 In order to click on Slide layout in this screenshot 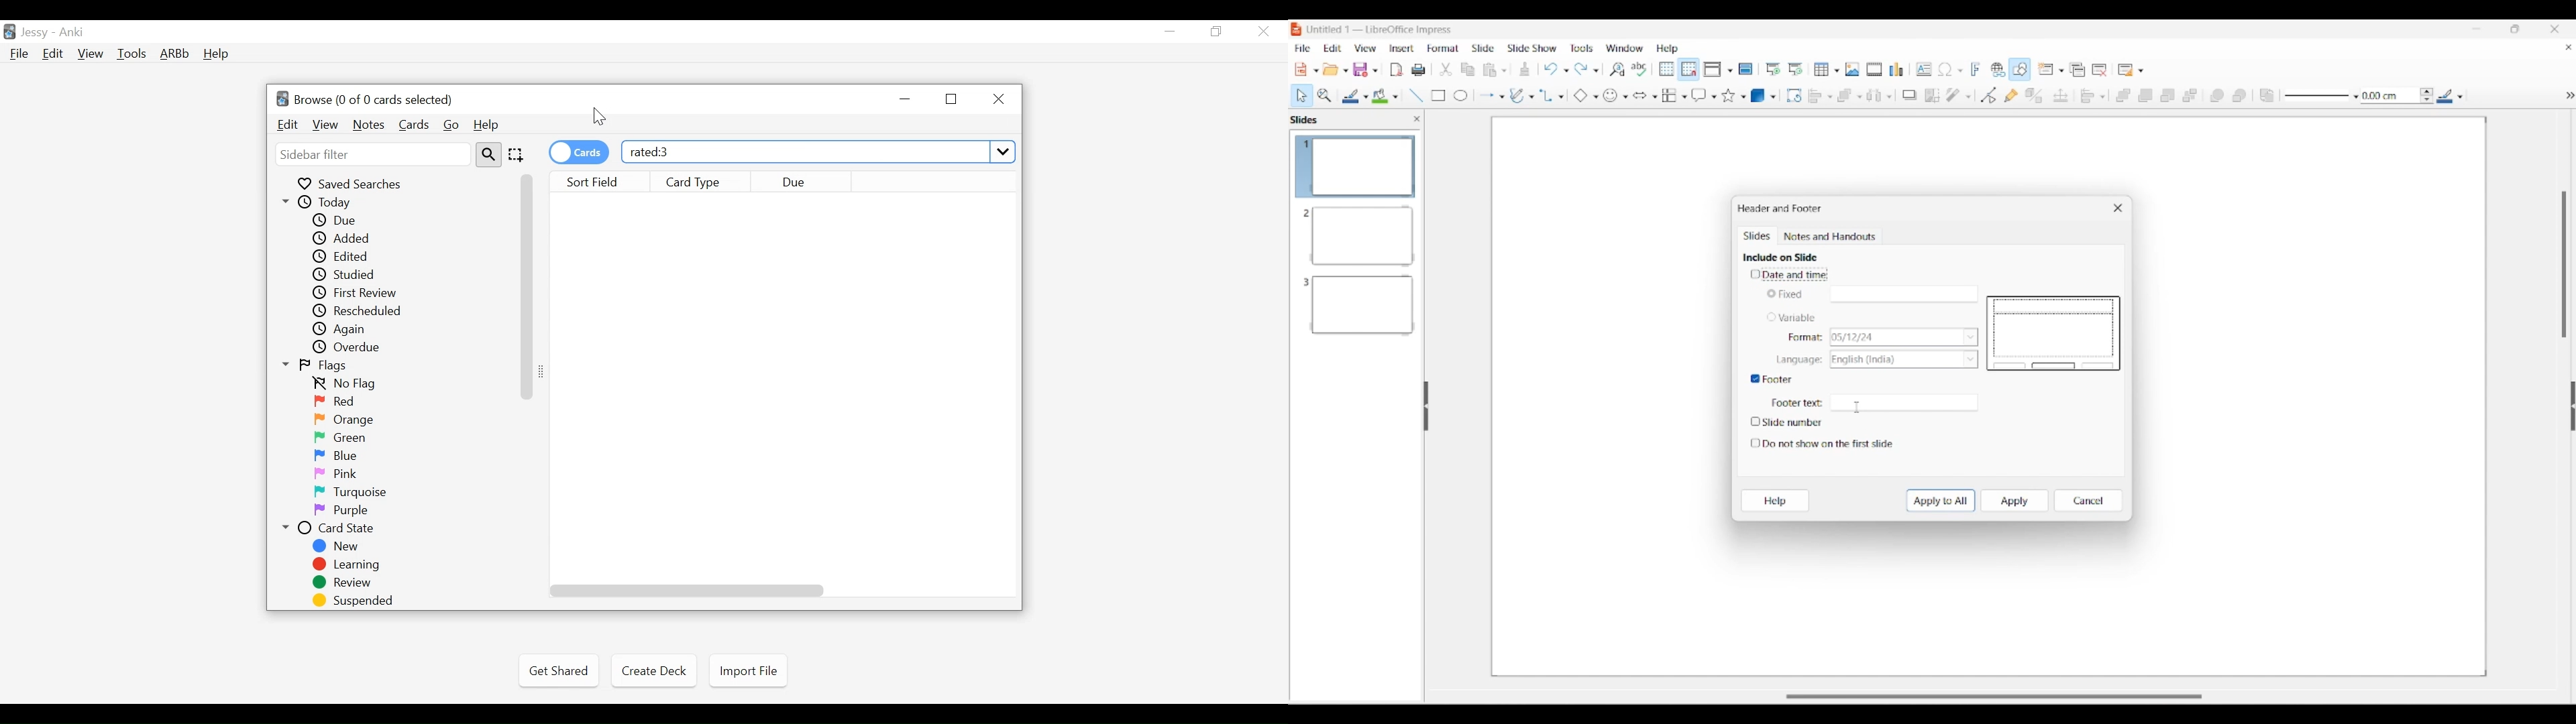, I will do `click(2132, 70)`.